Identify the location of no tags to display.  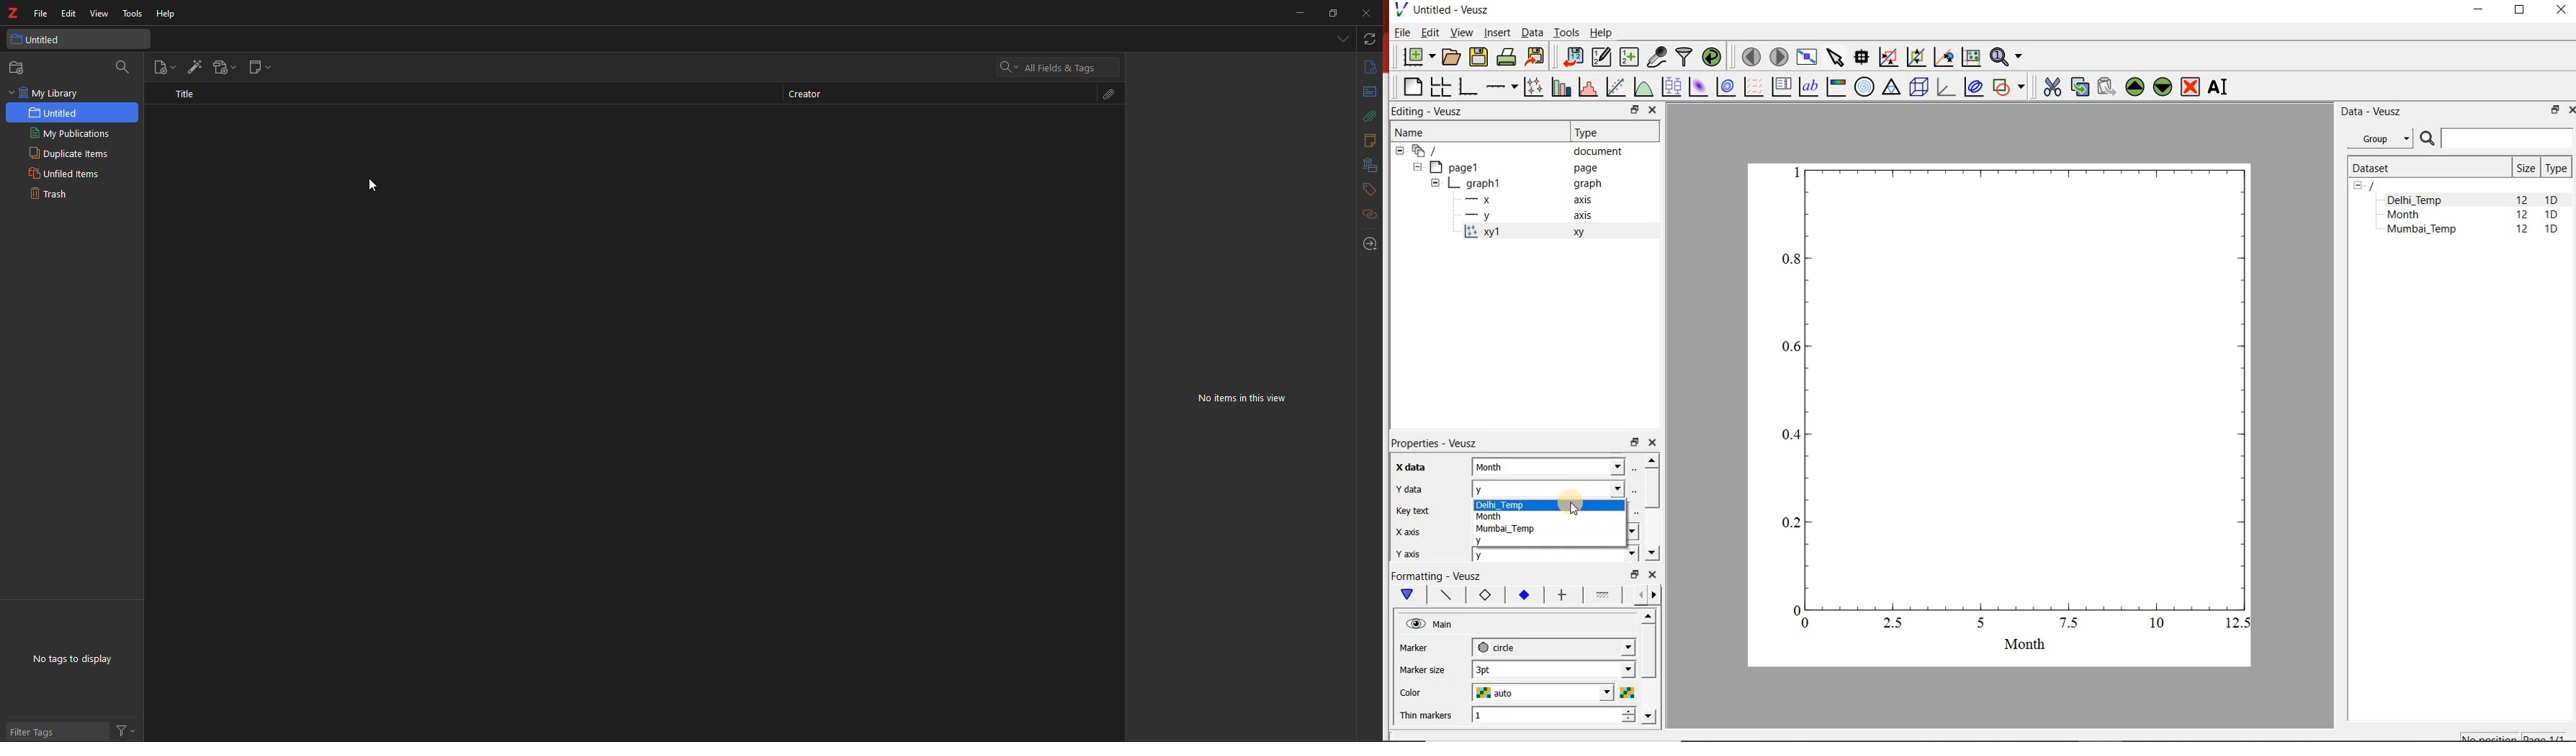
(66, 661).